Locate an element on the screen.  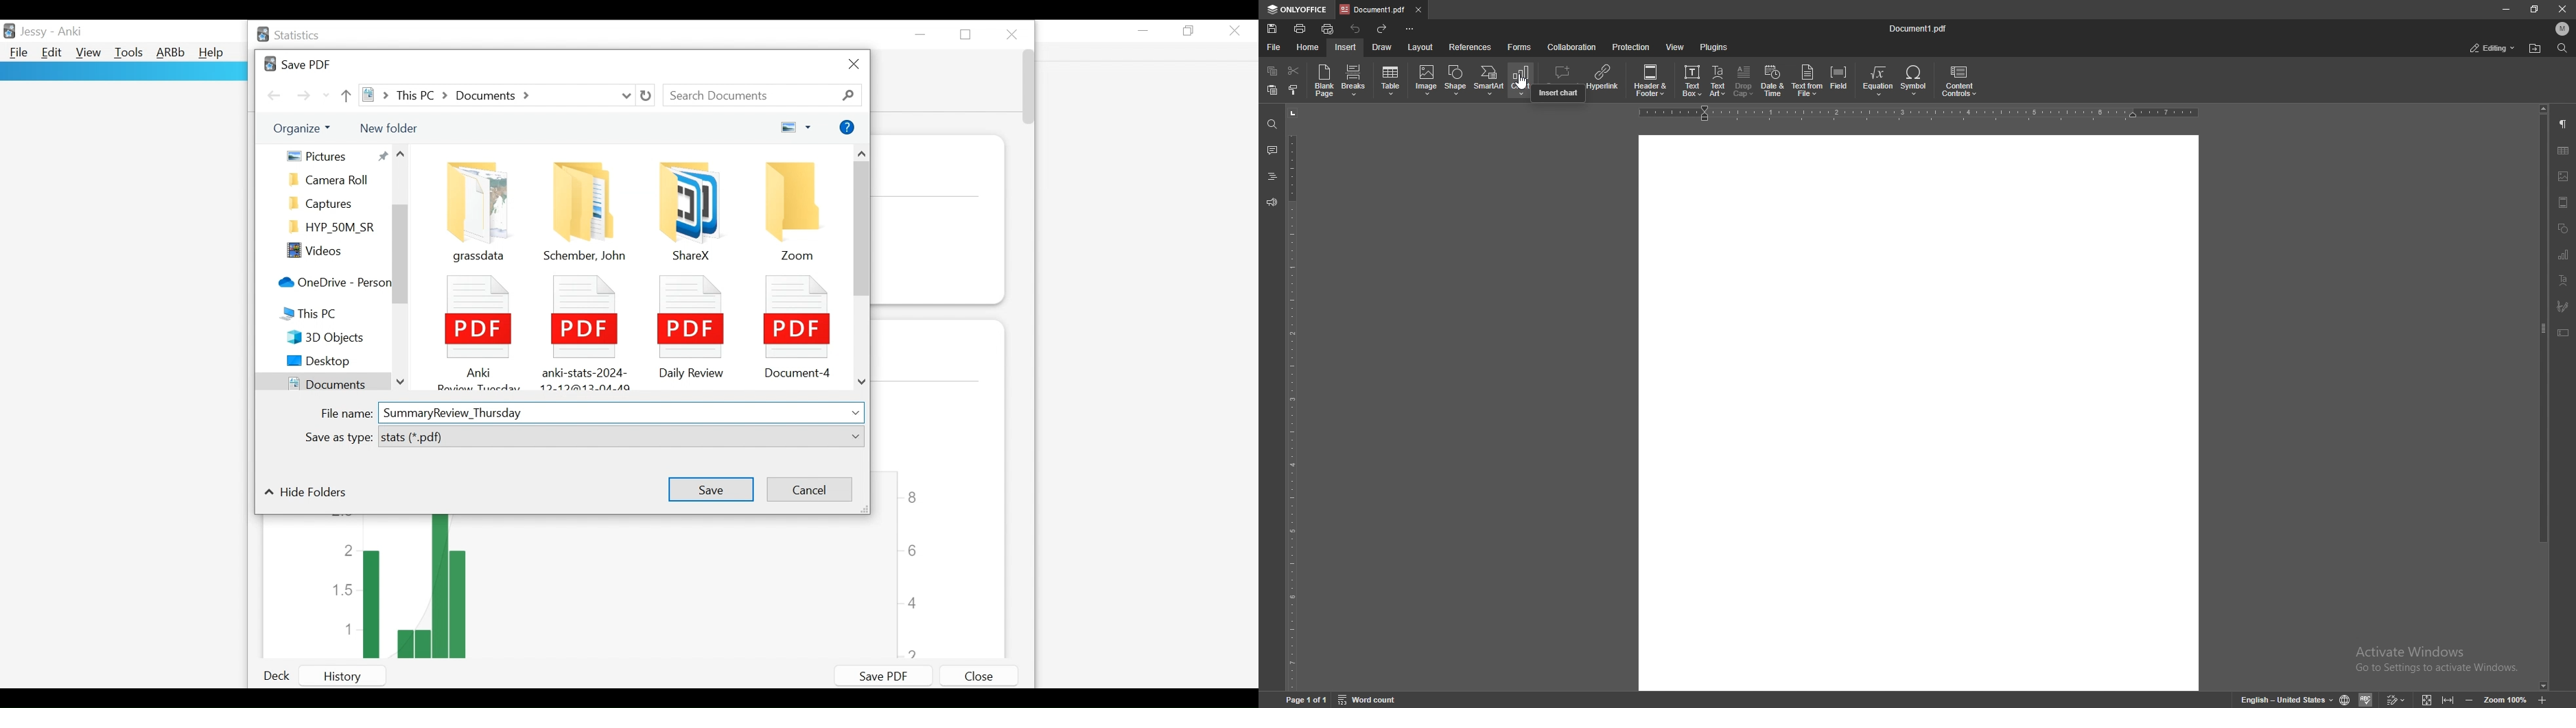
Folder is located at coordinates (797, 210).